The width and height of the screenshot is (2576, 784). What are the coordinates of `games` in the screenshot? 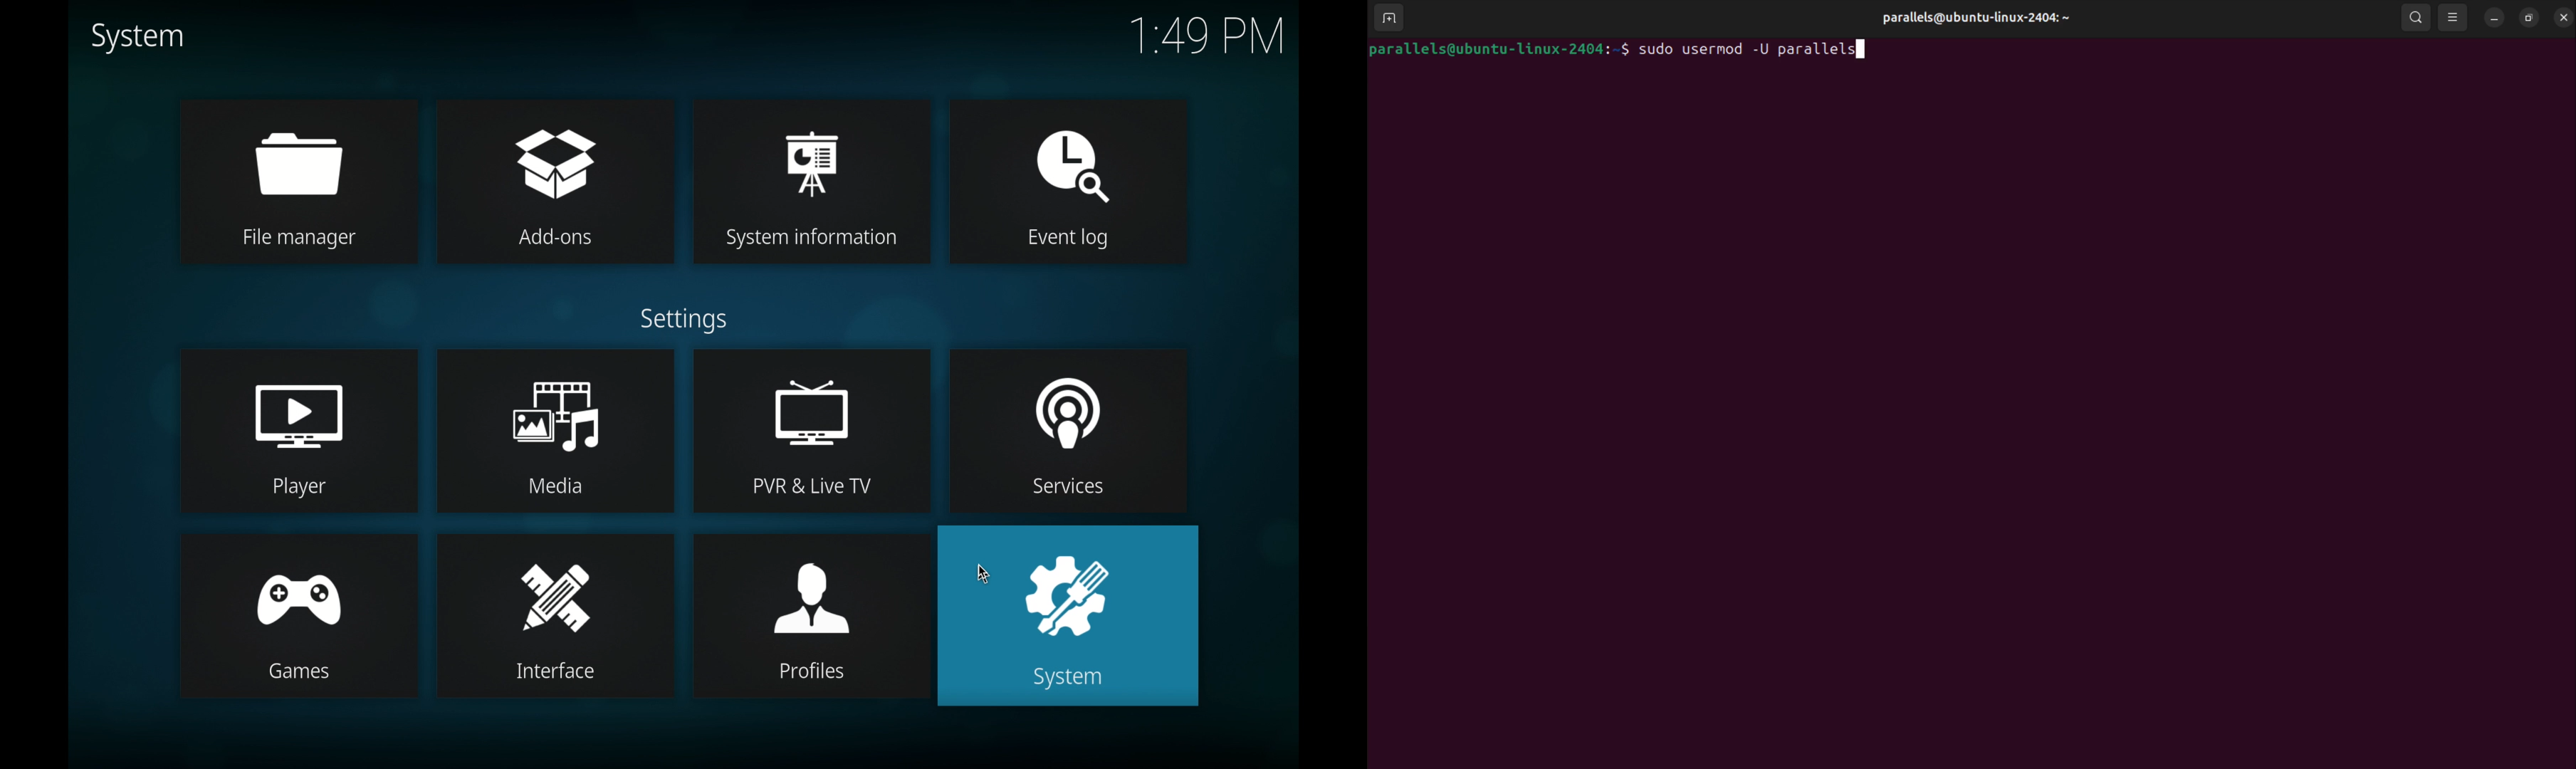 It's located at (298, 615).